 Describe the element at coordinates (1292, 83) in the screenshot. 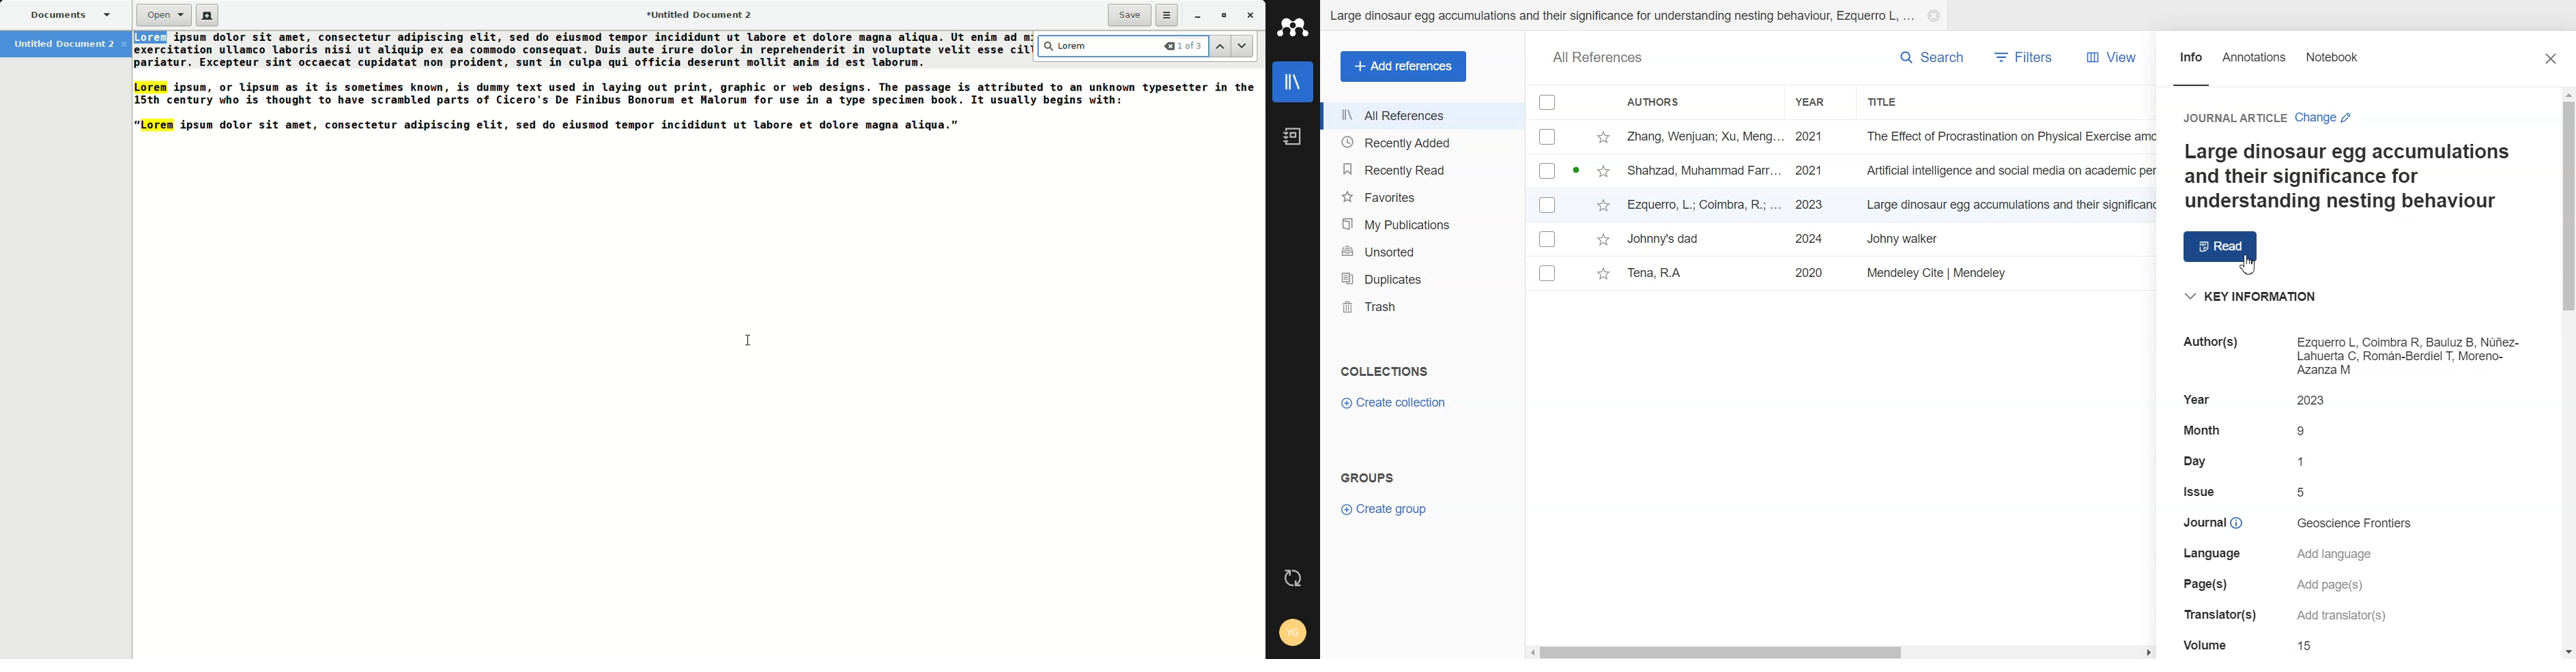

I see `Library` at that location.